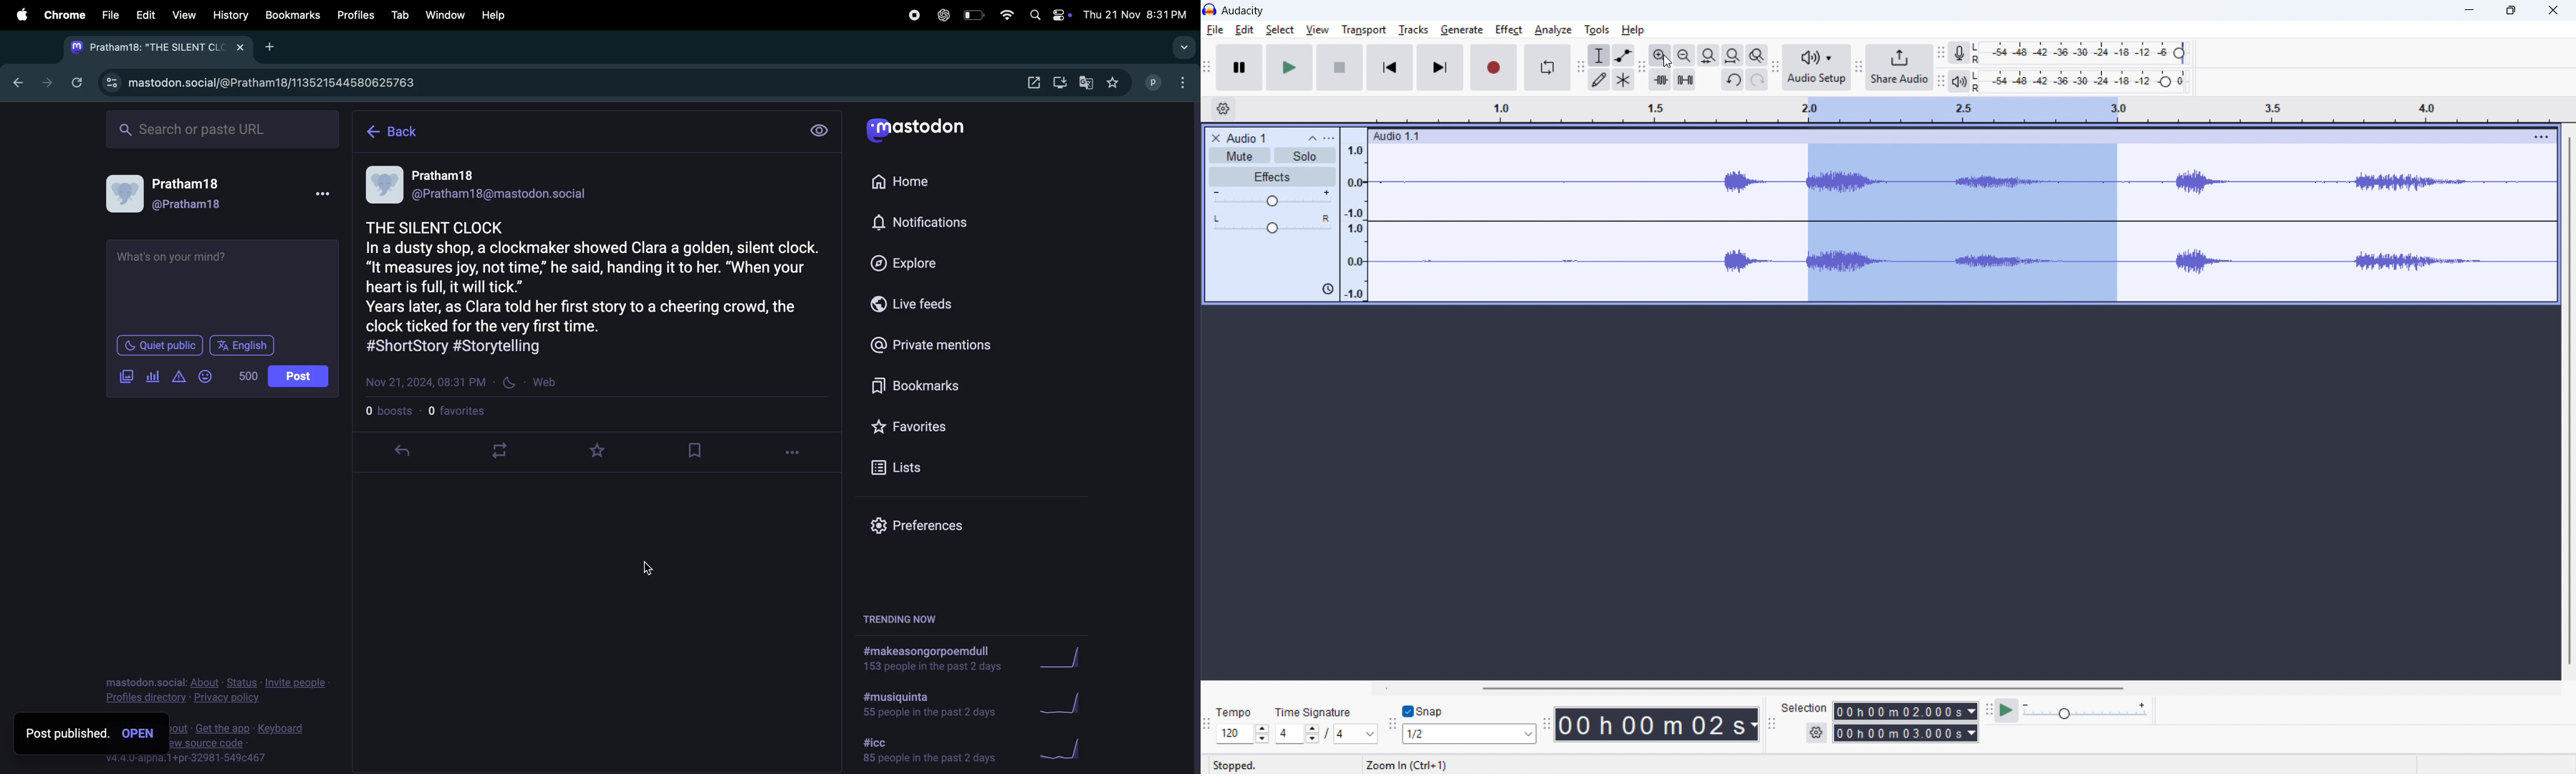 This screenshot has height=784, width=2576. What do you see at coordinates (1426, 711) in the screenshot?
I see `Snap` at bounding box center [1426, 711].